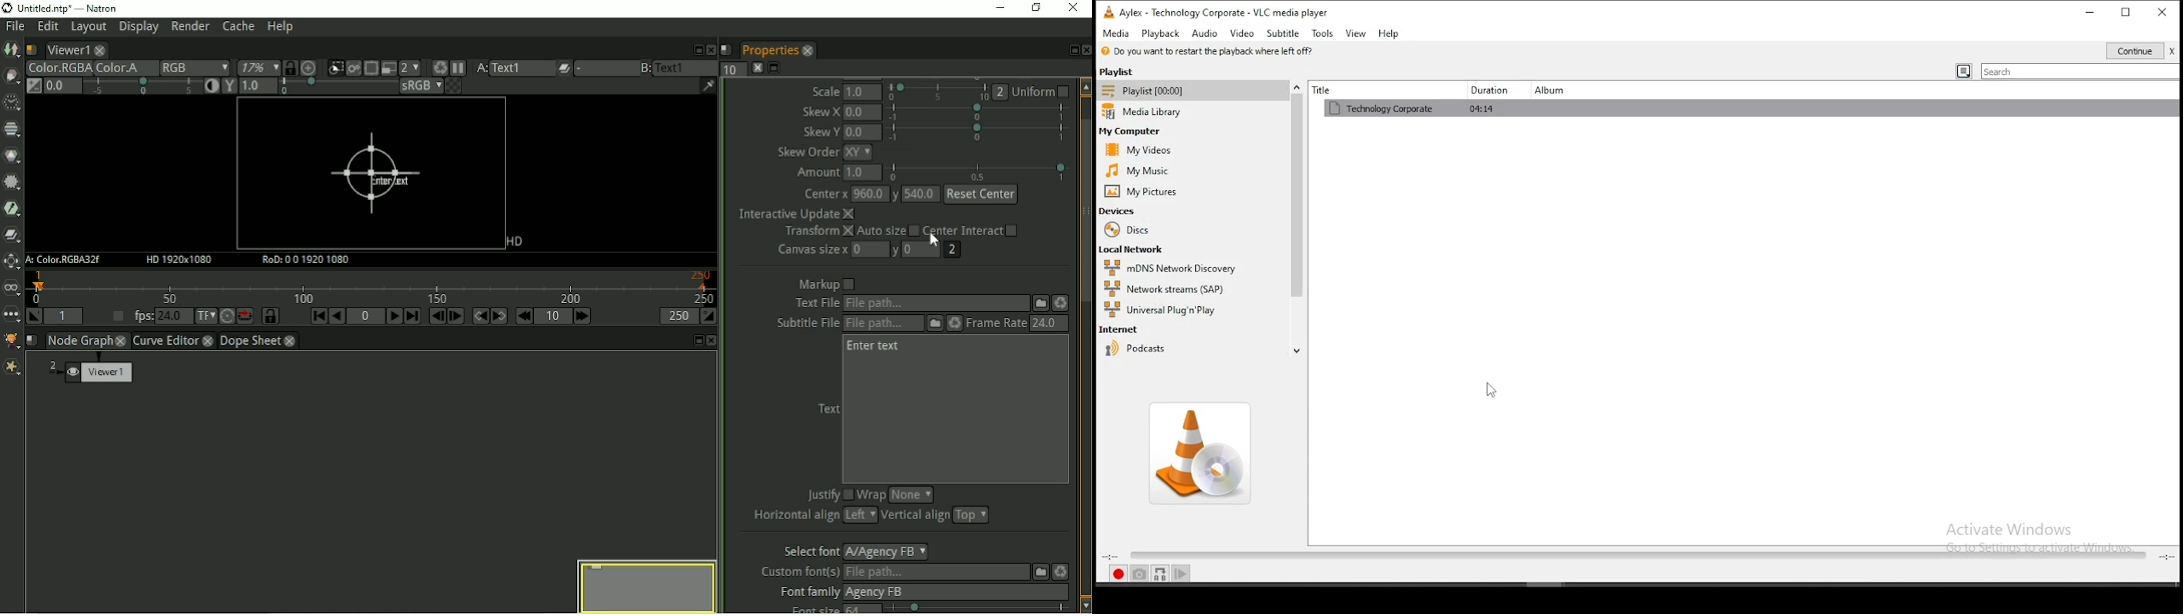 The height and width of the screenshot is (616, 2184). Describe the element at coordinates (1283, 32) in the screenshot. I see `subtitle` at that location.